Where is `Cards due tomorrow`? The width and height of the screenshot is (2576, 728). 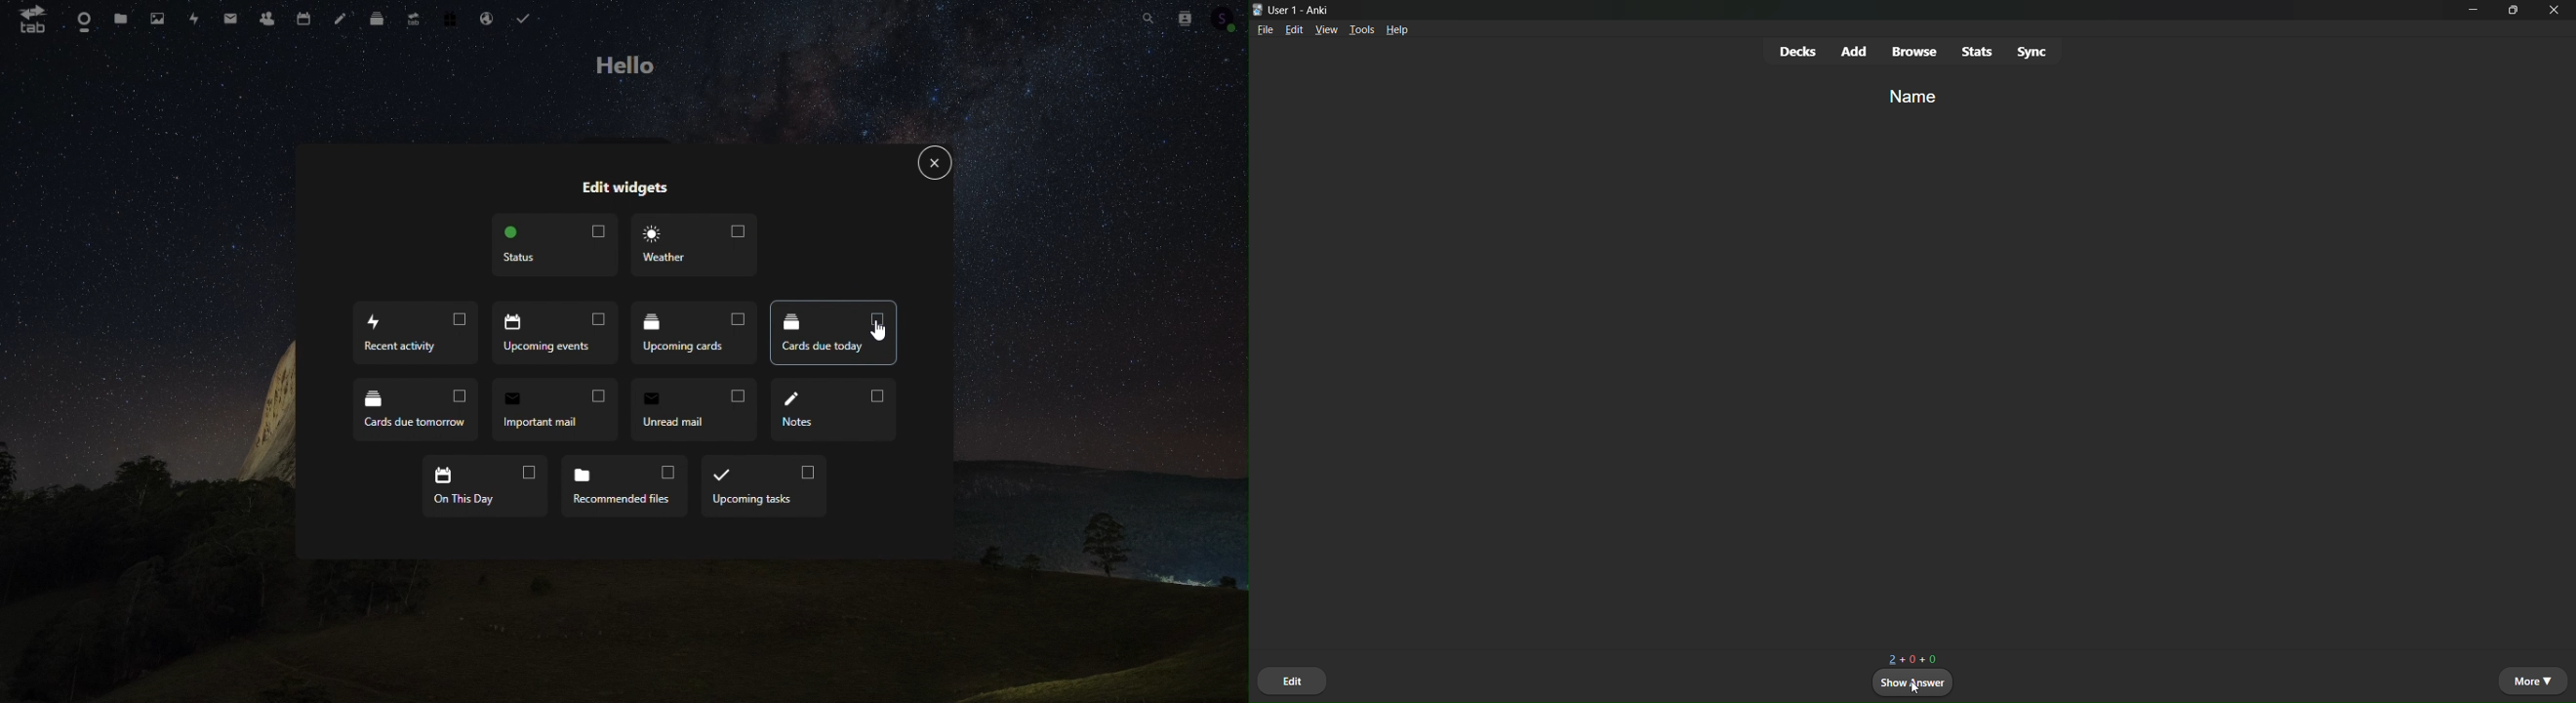 Cards due tomorrow is located at coordinates (413, 408).